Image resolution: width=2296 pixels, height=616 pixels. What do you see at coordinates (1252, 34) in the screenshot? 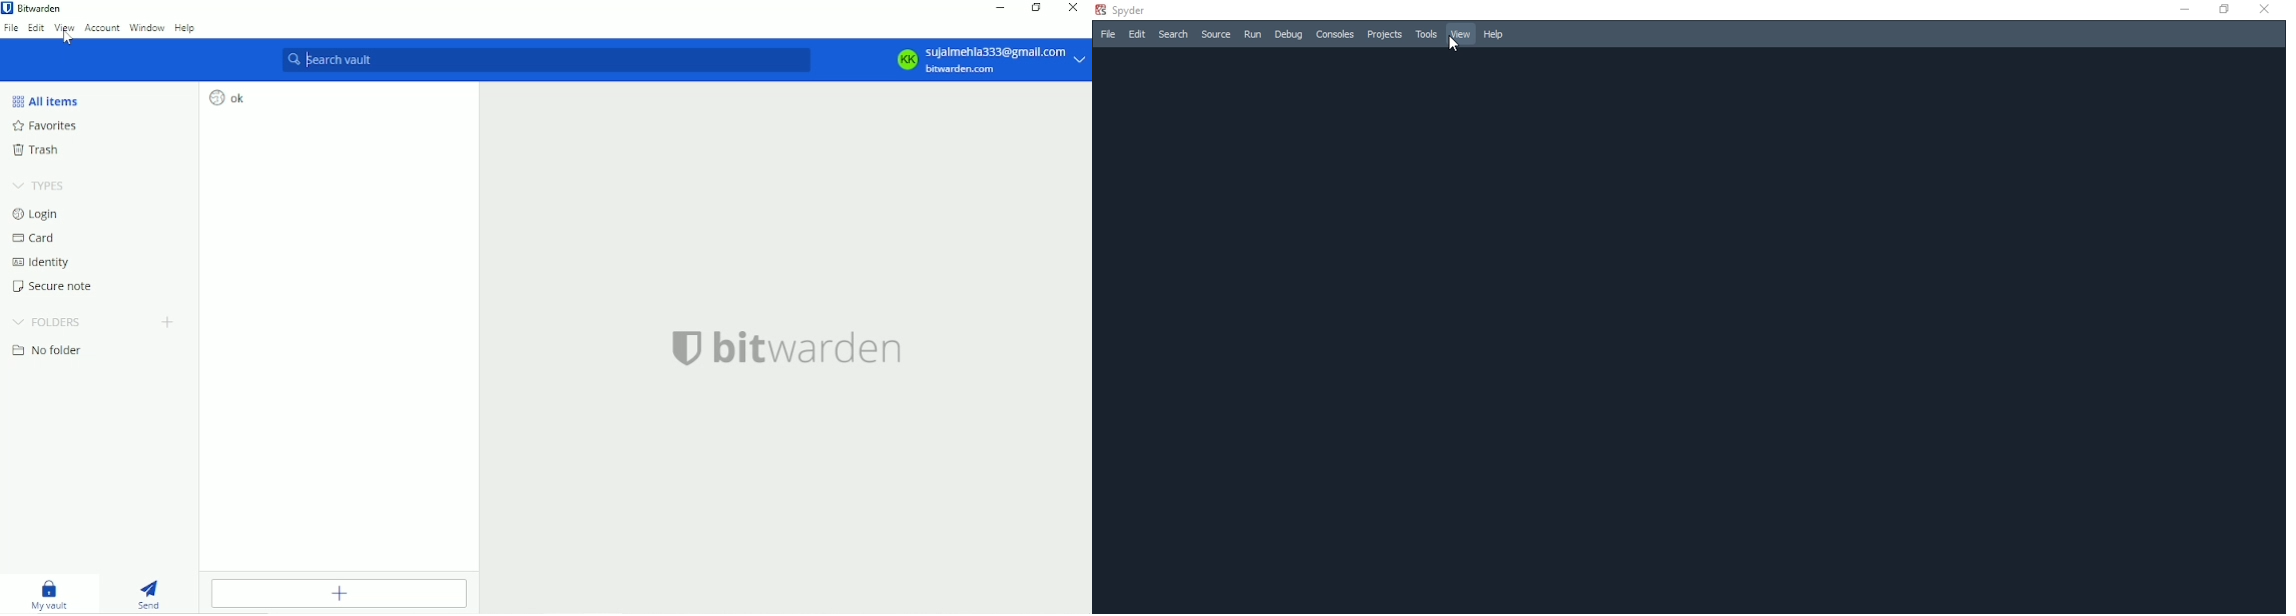
I see `Run` at bounding box center [1252, 34].